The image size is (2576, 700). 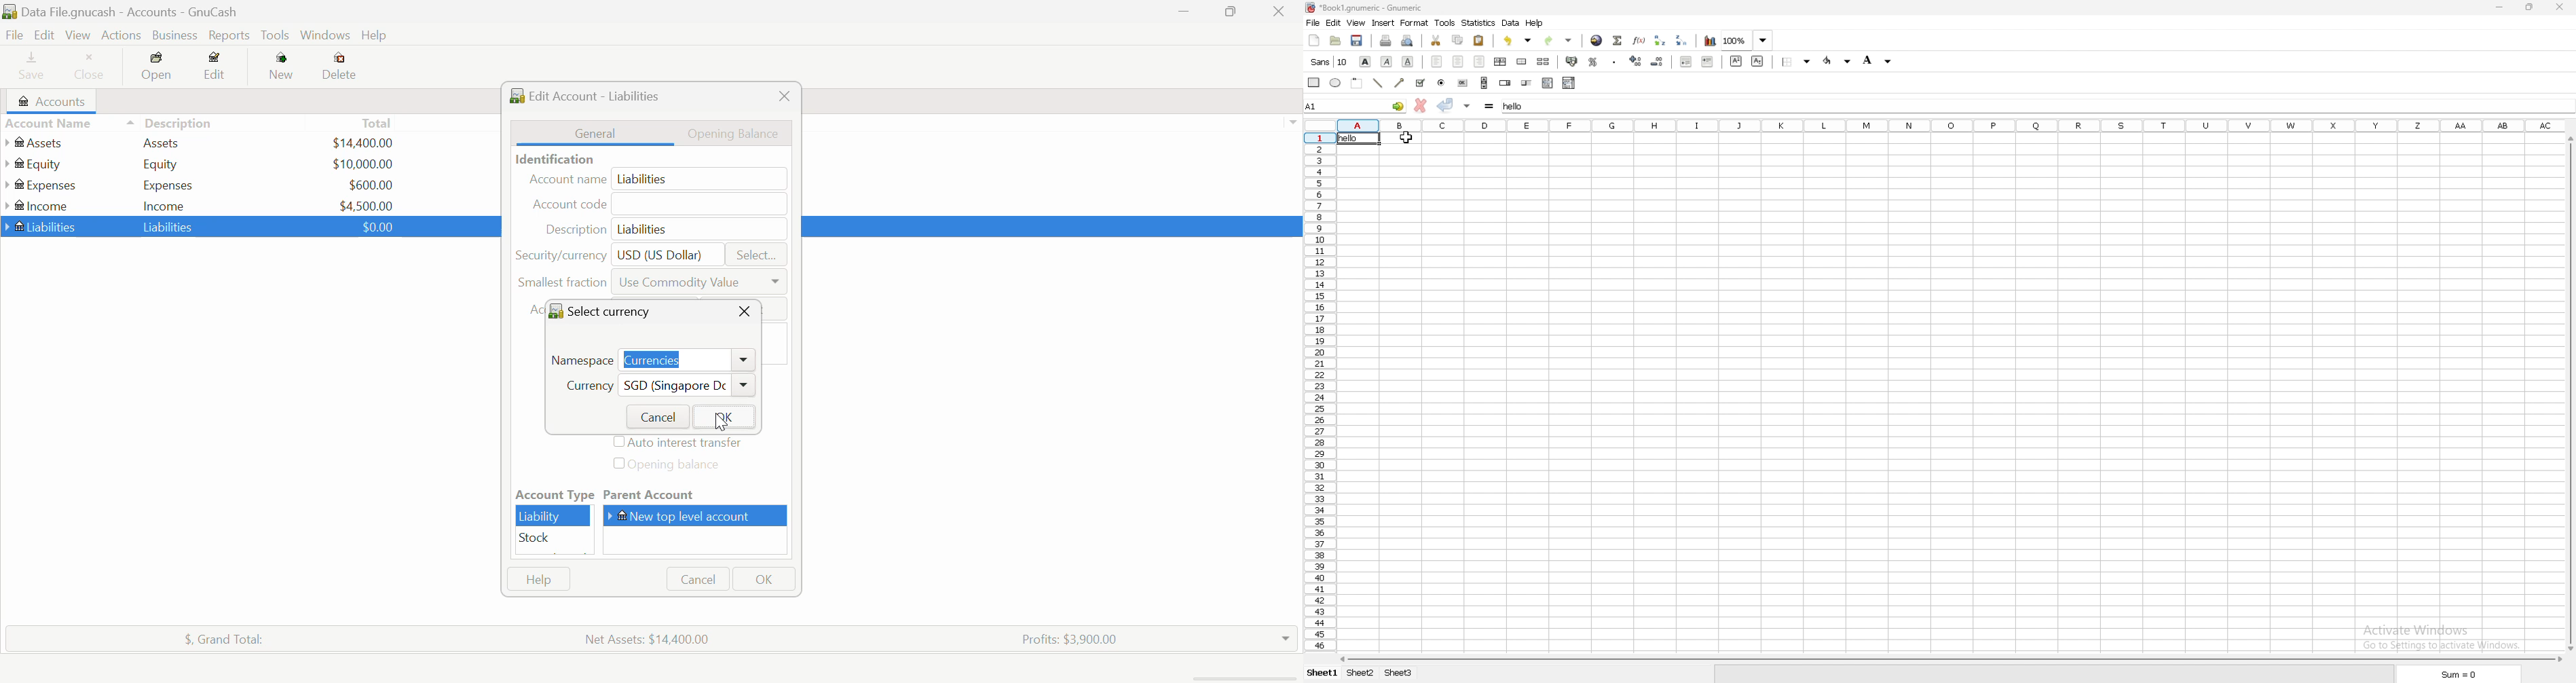 What do you see at coordinates (722, 416) in the screenshot?
I see `OK` at bounding box center [722, 416].